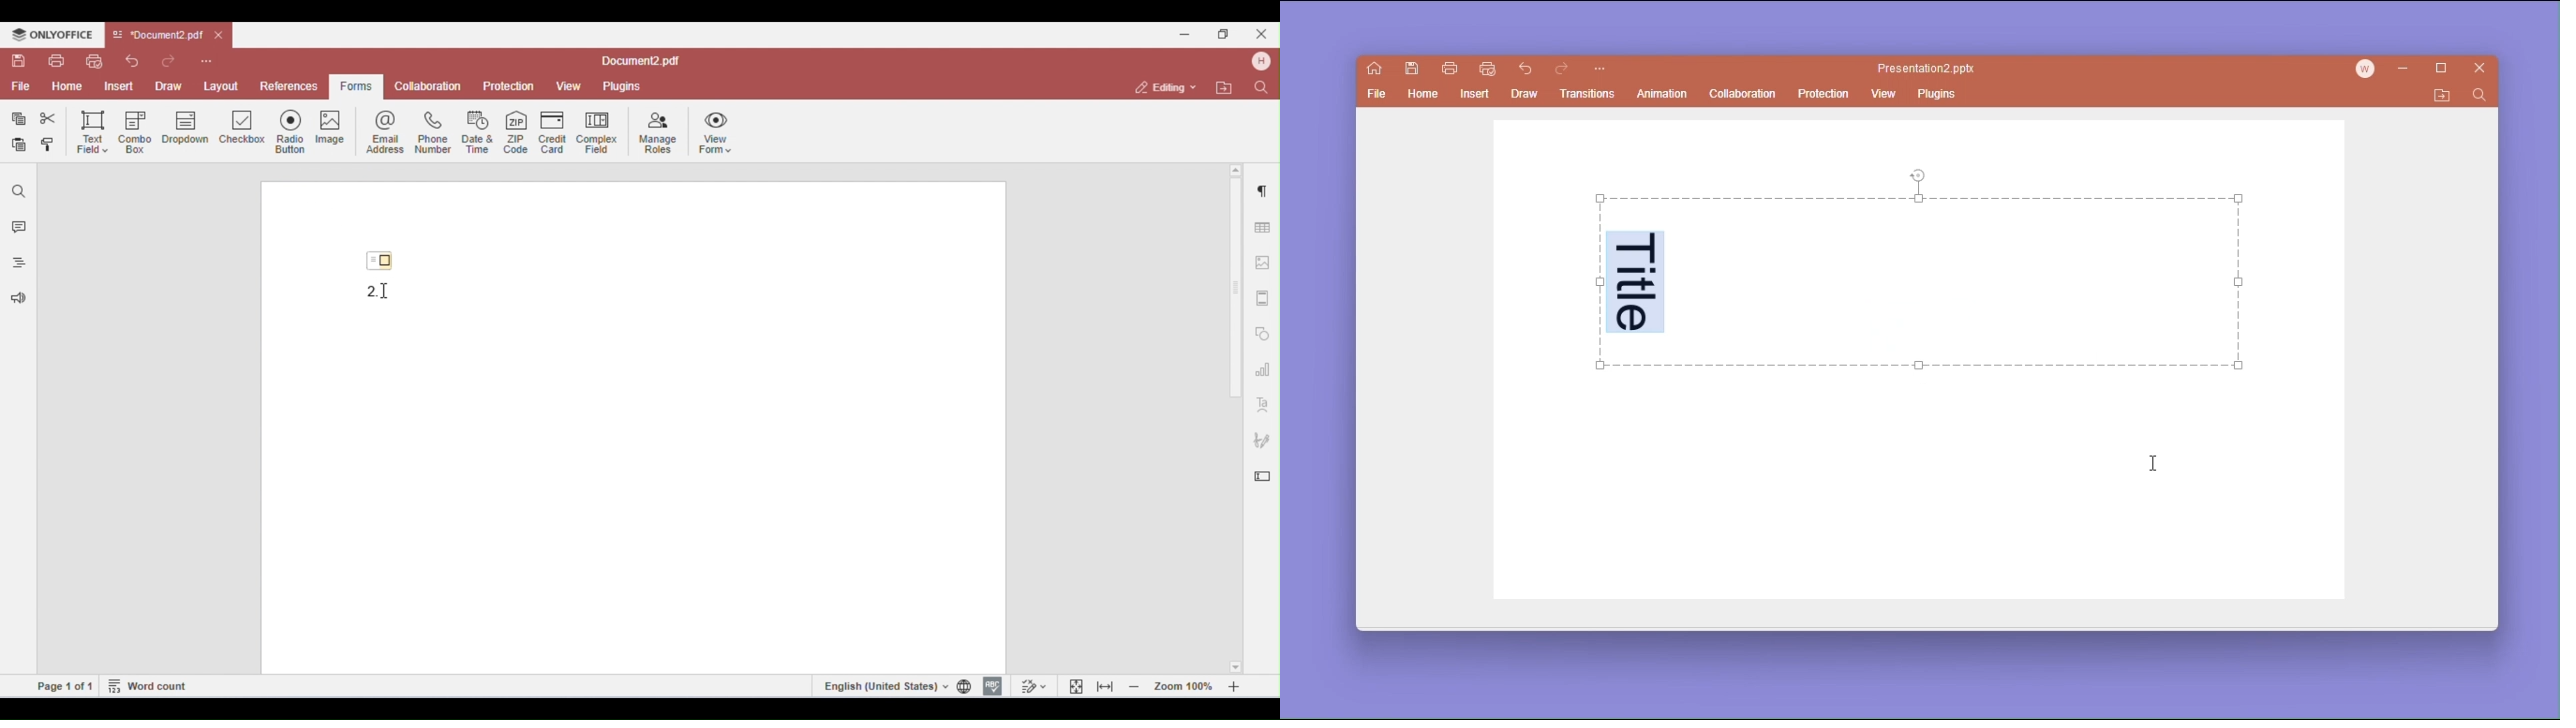 Image resolution: width=2576 pixels, height=728 pixels. Describe the element at coordinates (1599, 70) in the screenshot. I see `customize quick access toolbar` at that location.